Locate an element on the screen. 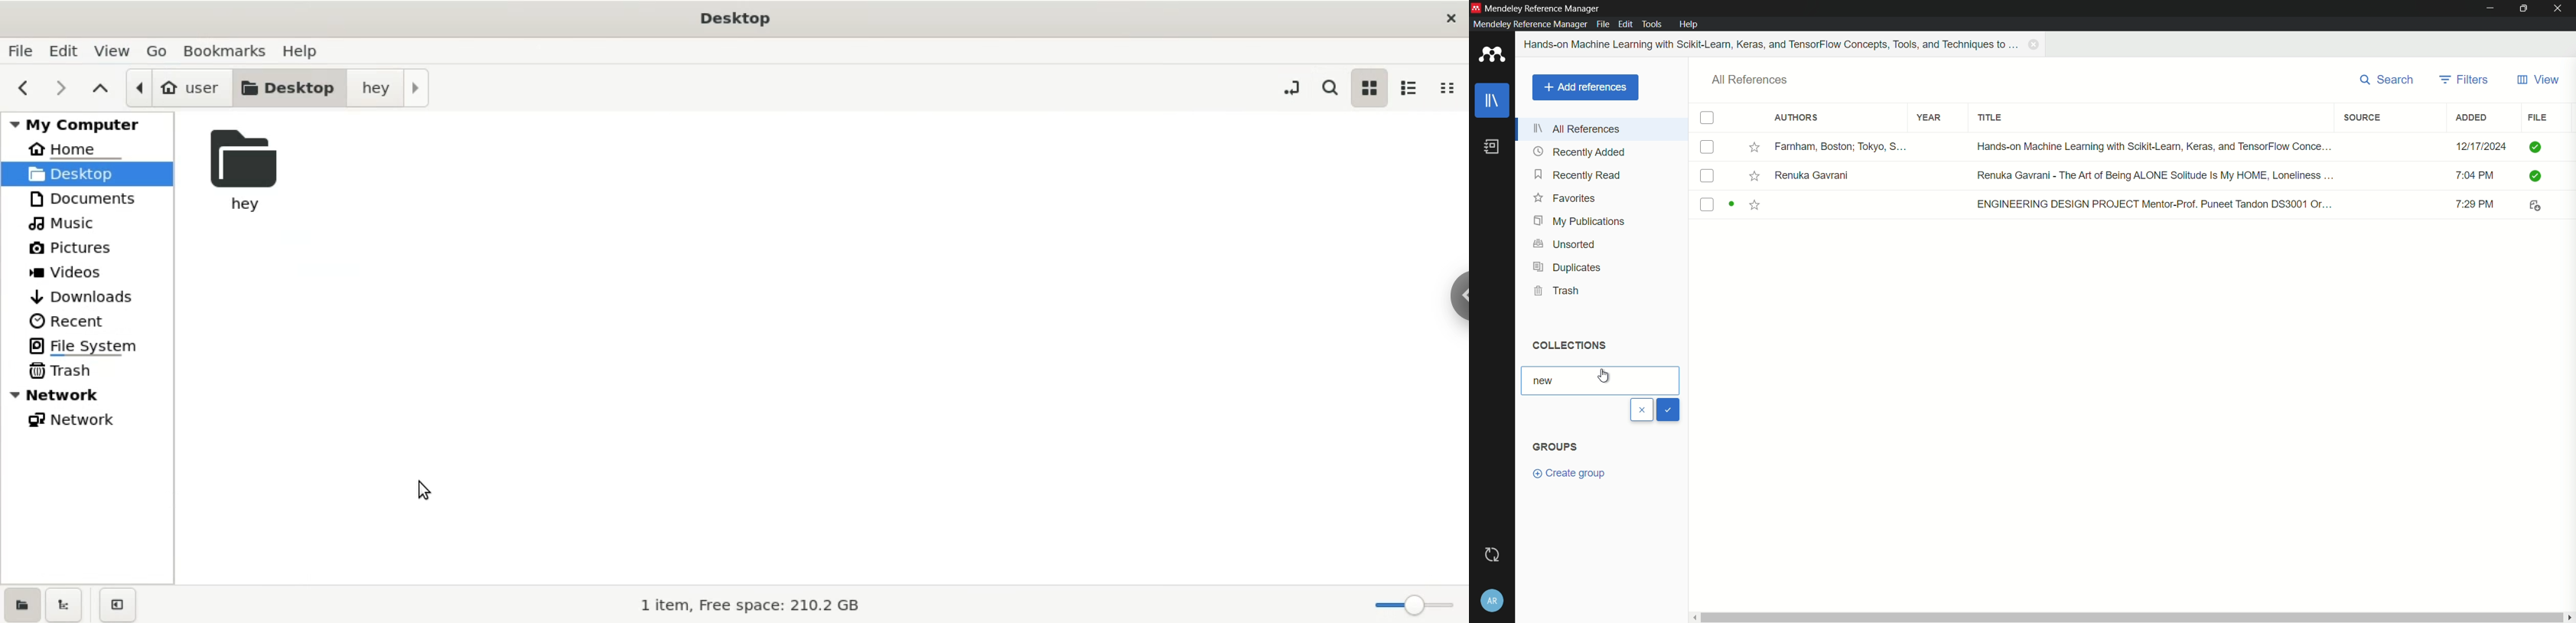 Image resolution: width=2576 pixels, height=644 pixels. help menu is located at coordinates (1690, 24).